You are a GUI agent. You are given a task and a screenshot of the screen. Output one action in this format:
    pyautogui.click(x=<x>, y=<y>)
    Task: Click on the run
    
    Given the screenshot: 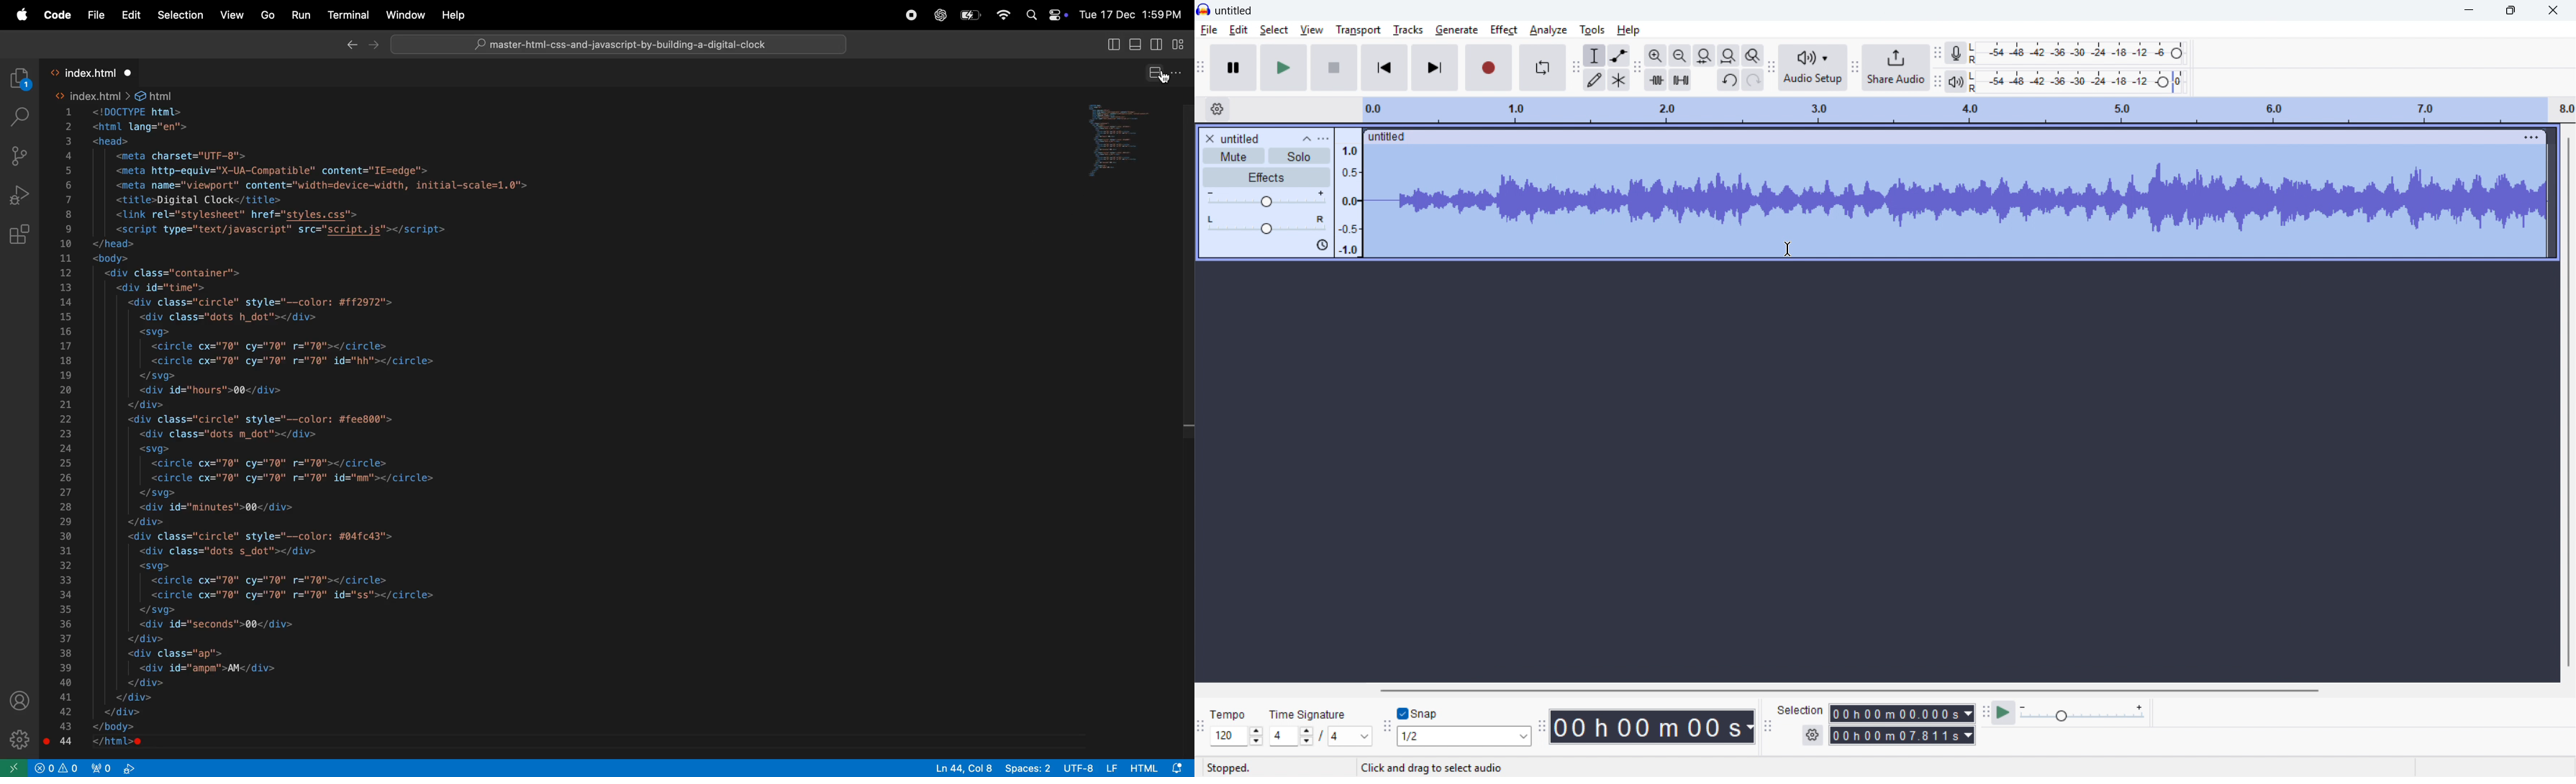 What is the action you would take?
    pyautogui.click(x=300, y=17)
    